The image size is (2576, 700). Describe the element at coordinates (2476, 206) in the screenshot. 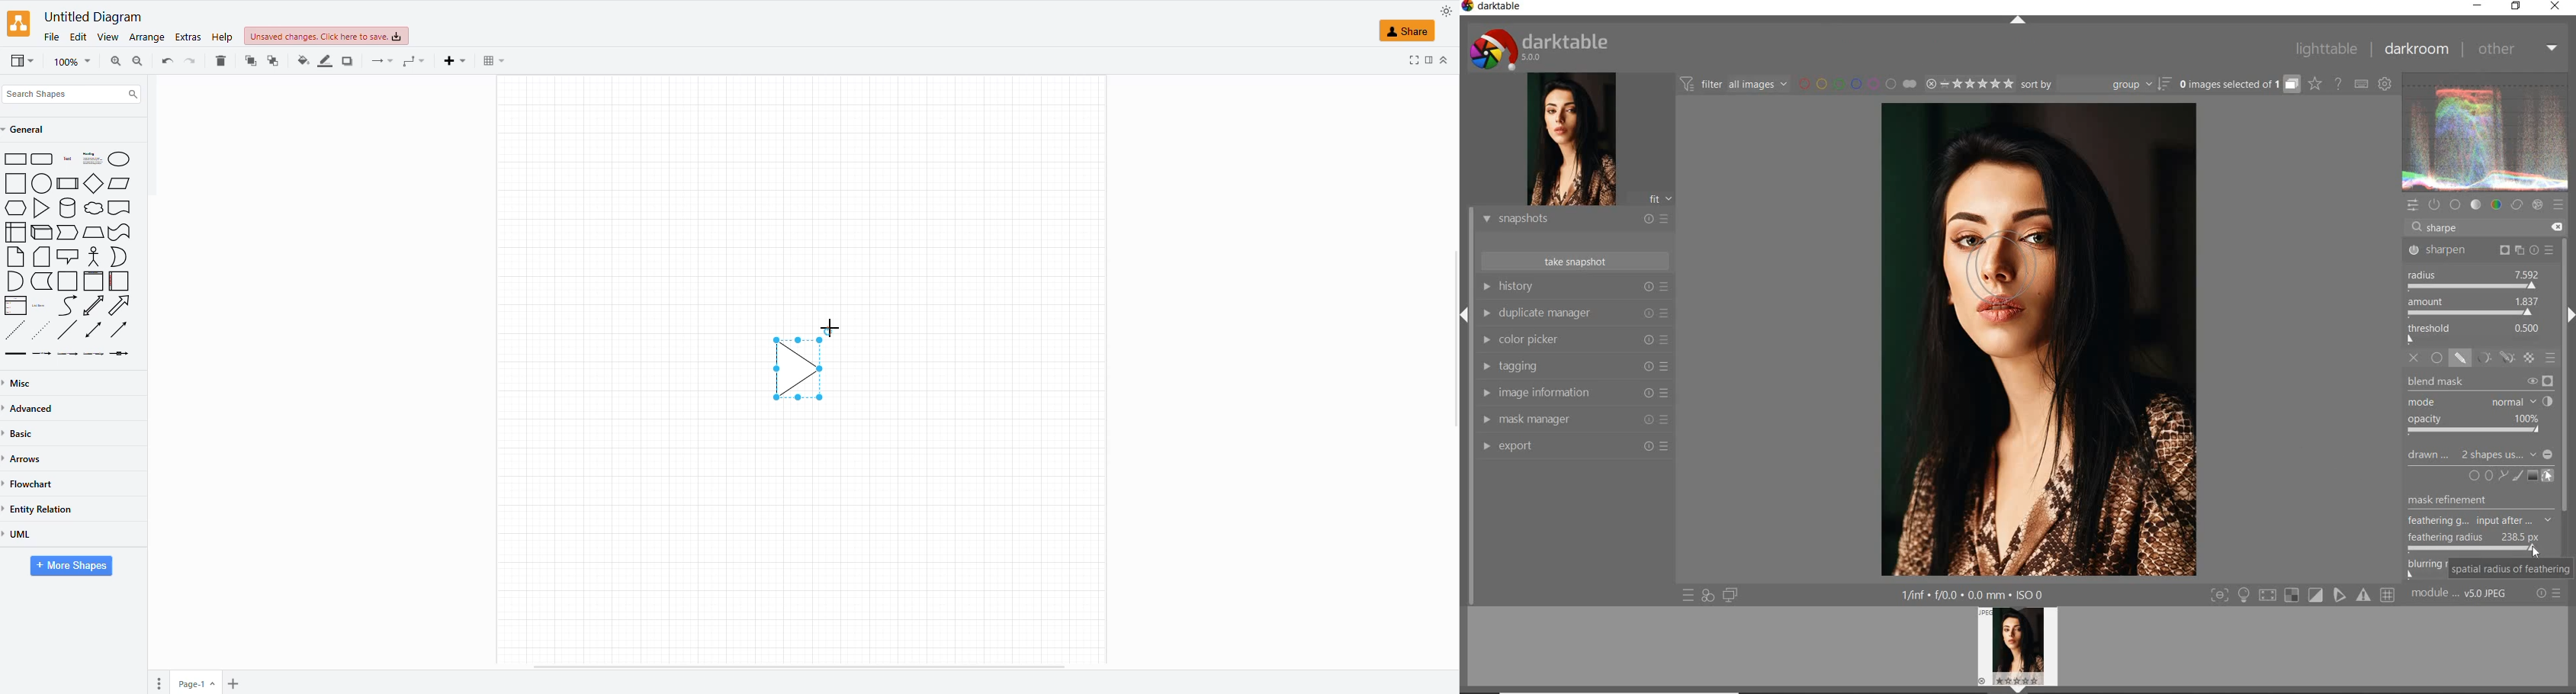

I see `tone` at that location.